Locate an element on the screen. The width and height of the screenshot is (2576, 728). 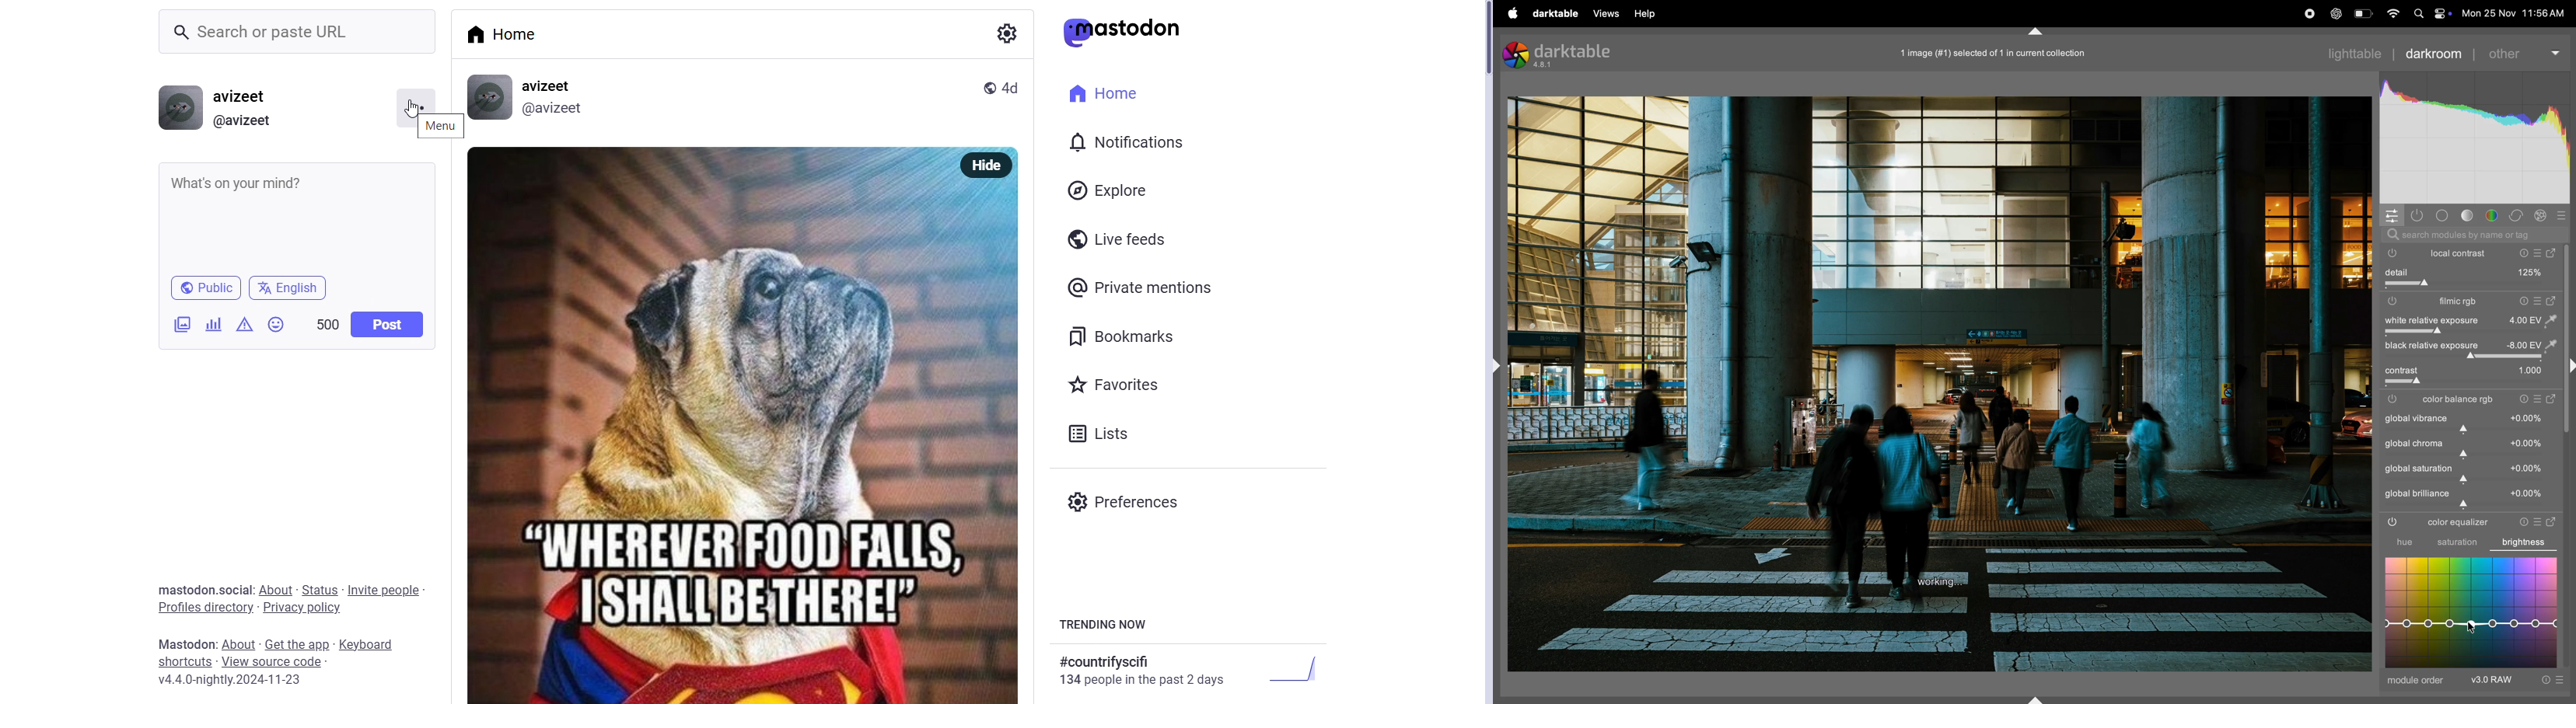
value is located at coordinates (2527, 443).